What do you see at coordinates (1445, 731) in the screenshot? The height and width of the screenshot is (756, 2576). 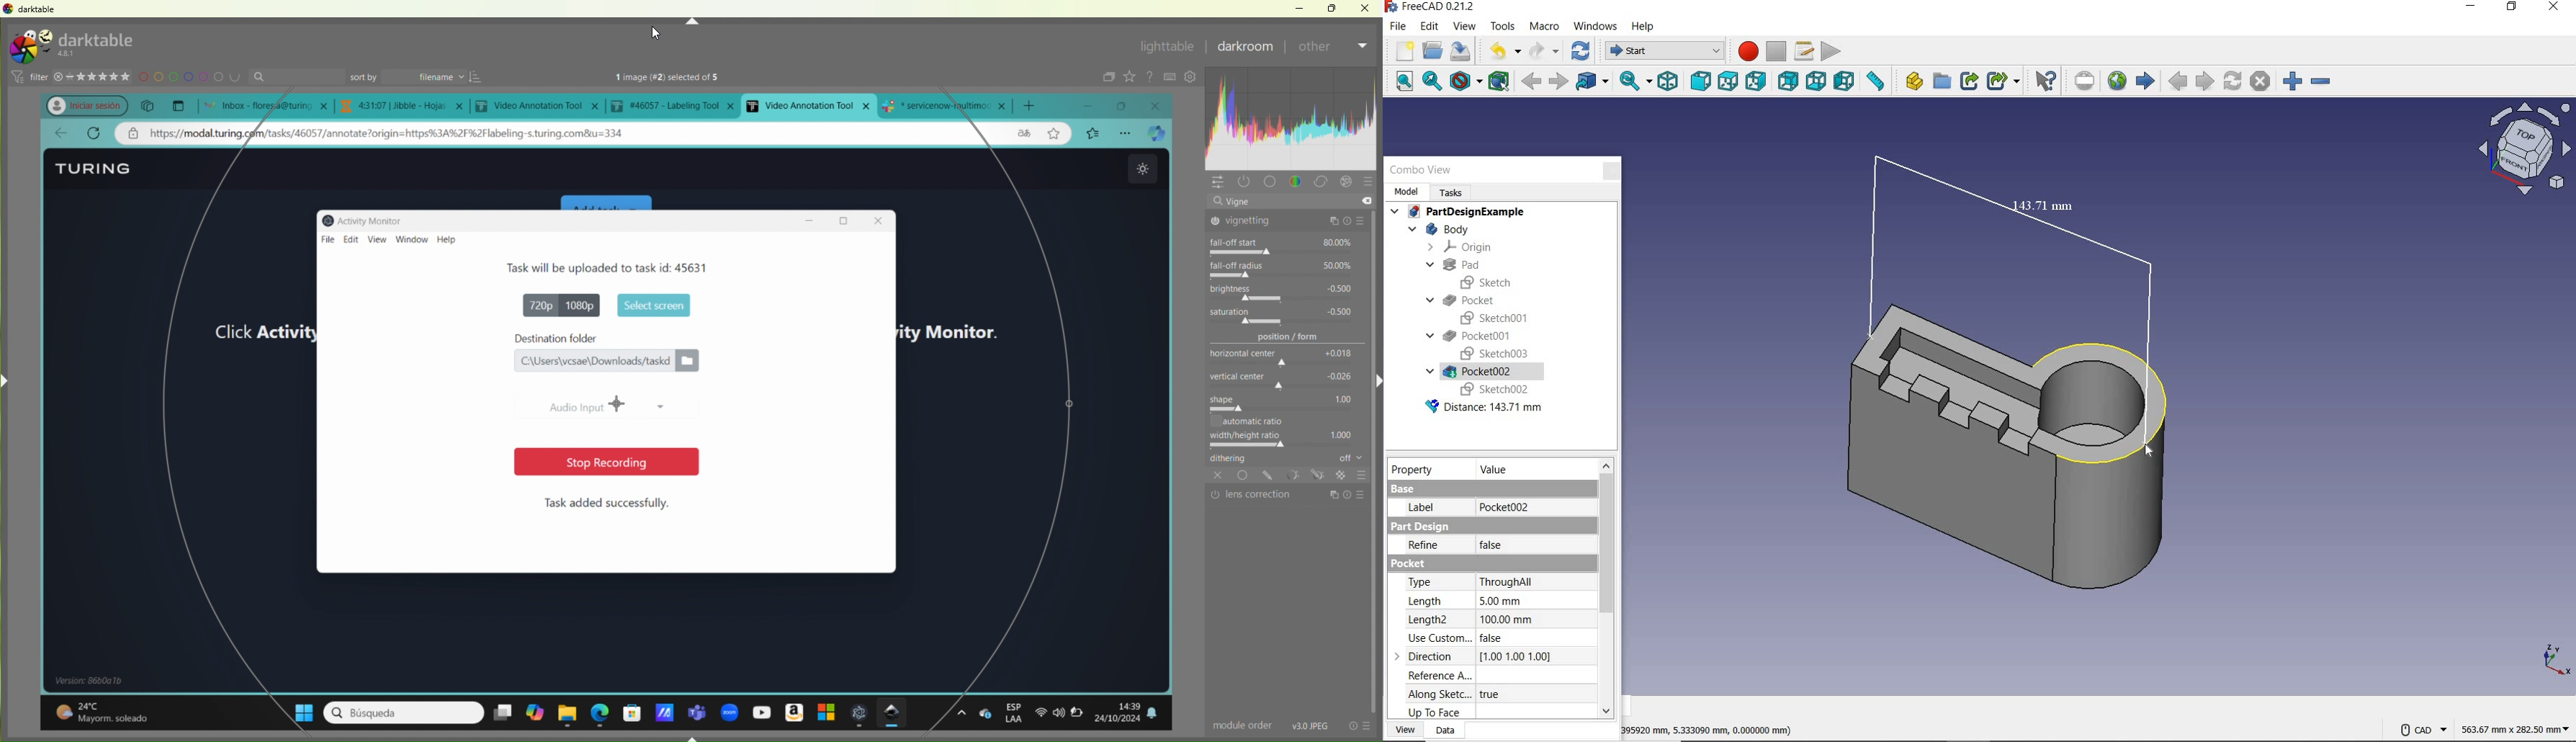 I see `DATA` at bounding box center [1445, 731].